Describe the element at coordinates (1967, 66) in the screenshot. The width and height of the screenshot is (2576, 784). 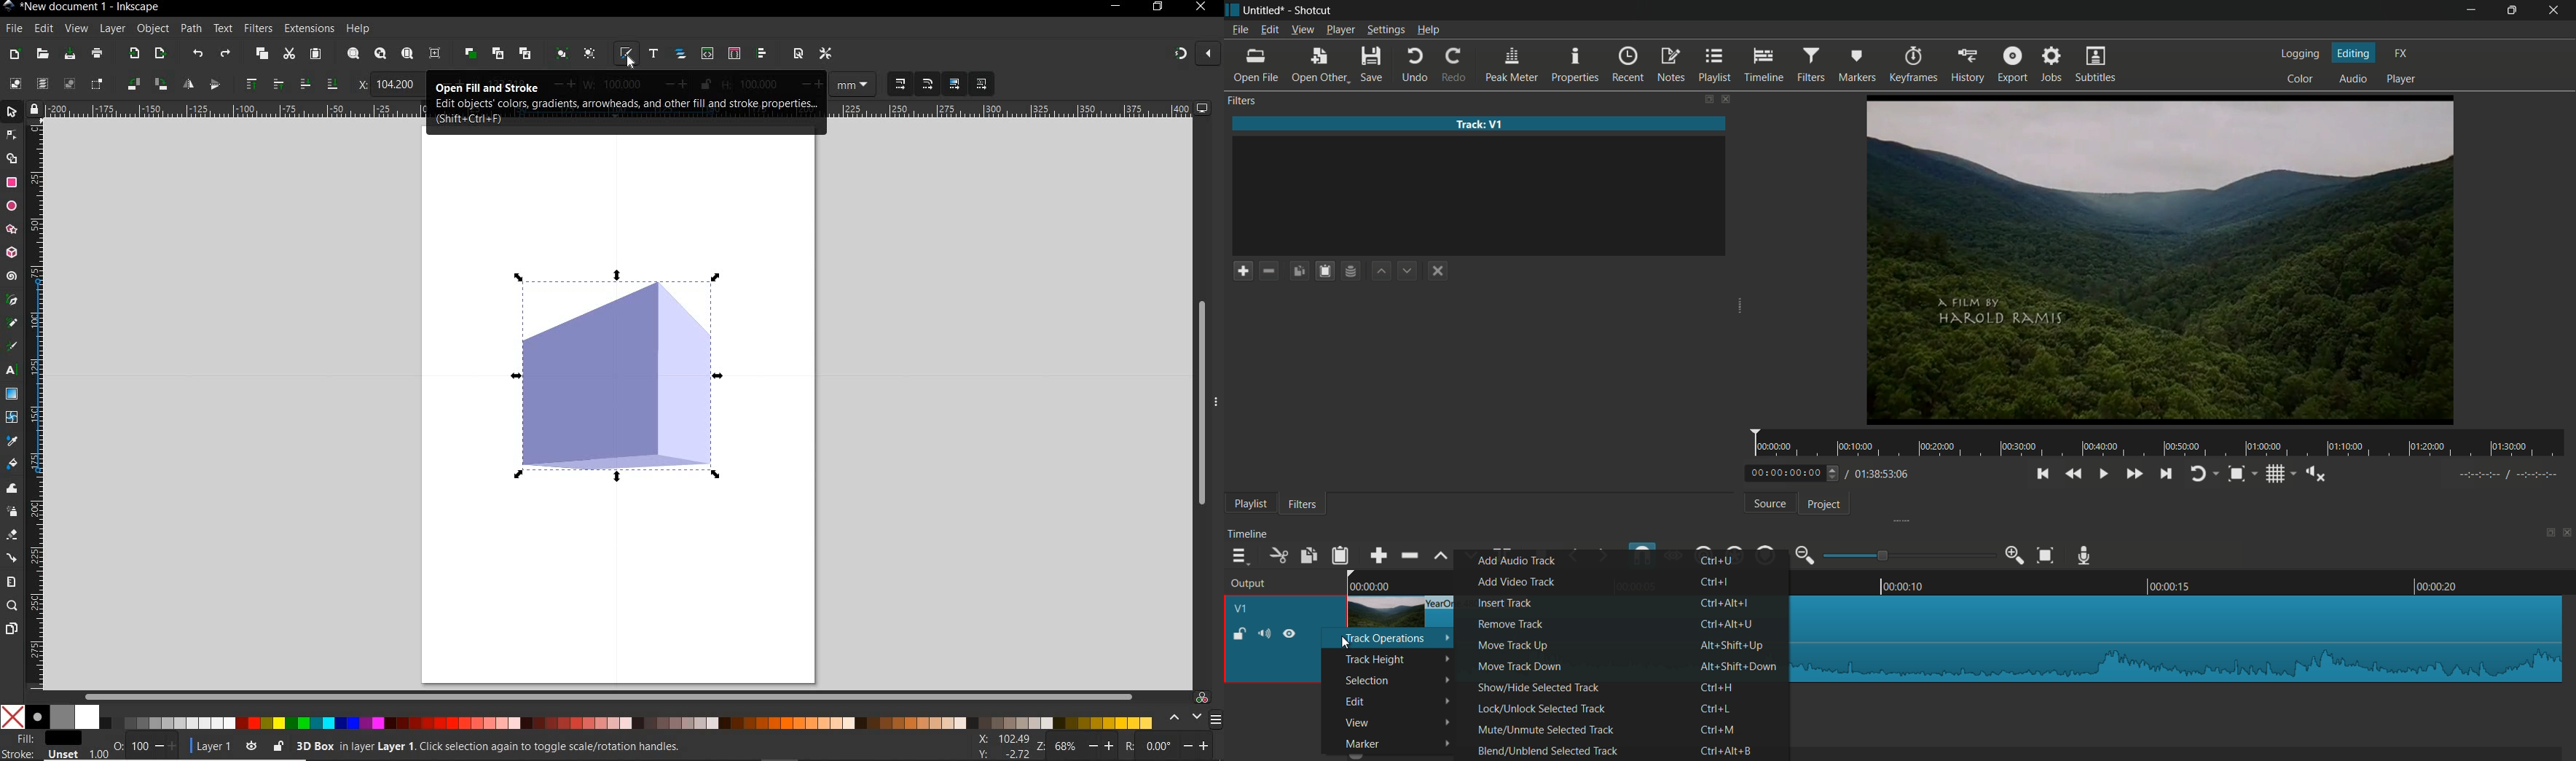
I see `history` at that location.